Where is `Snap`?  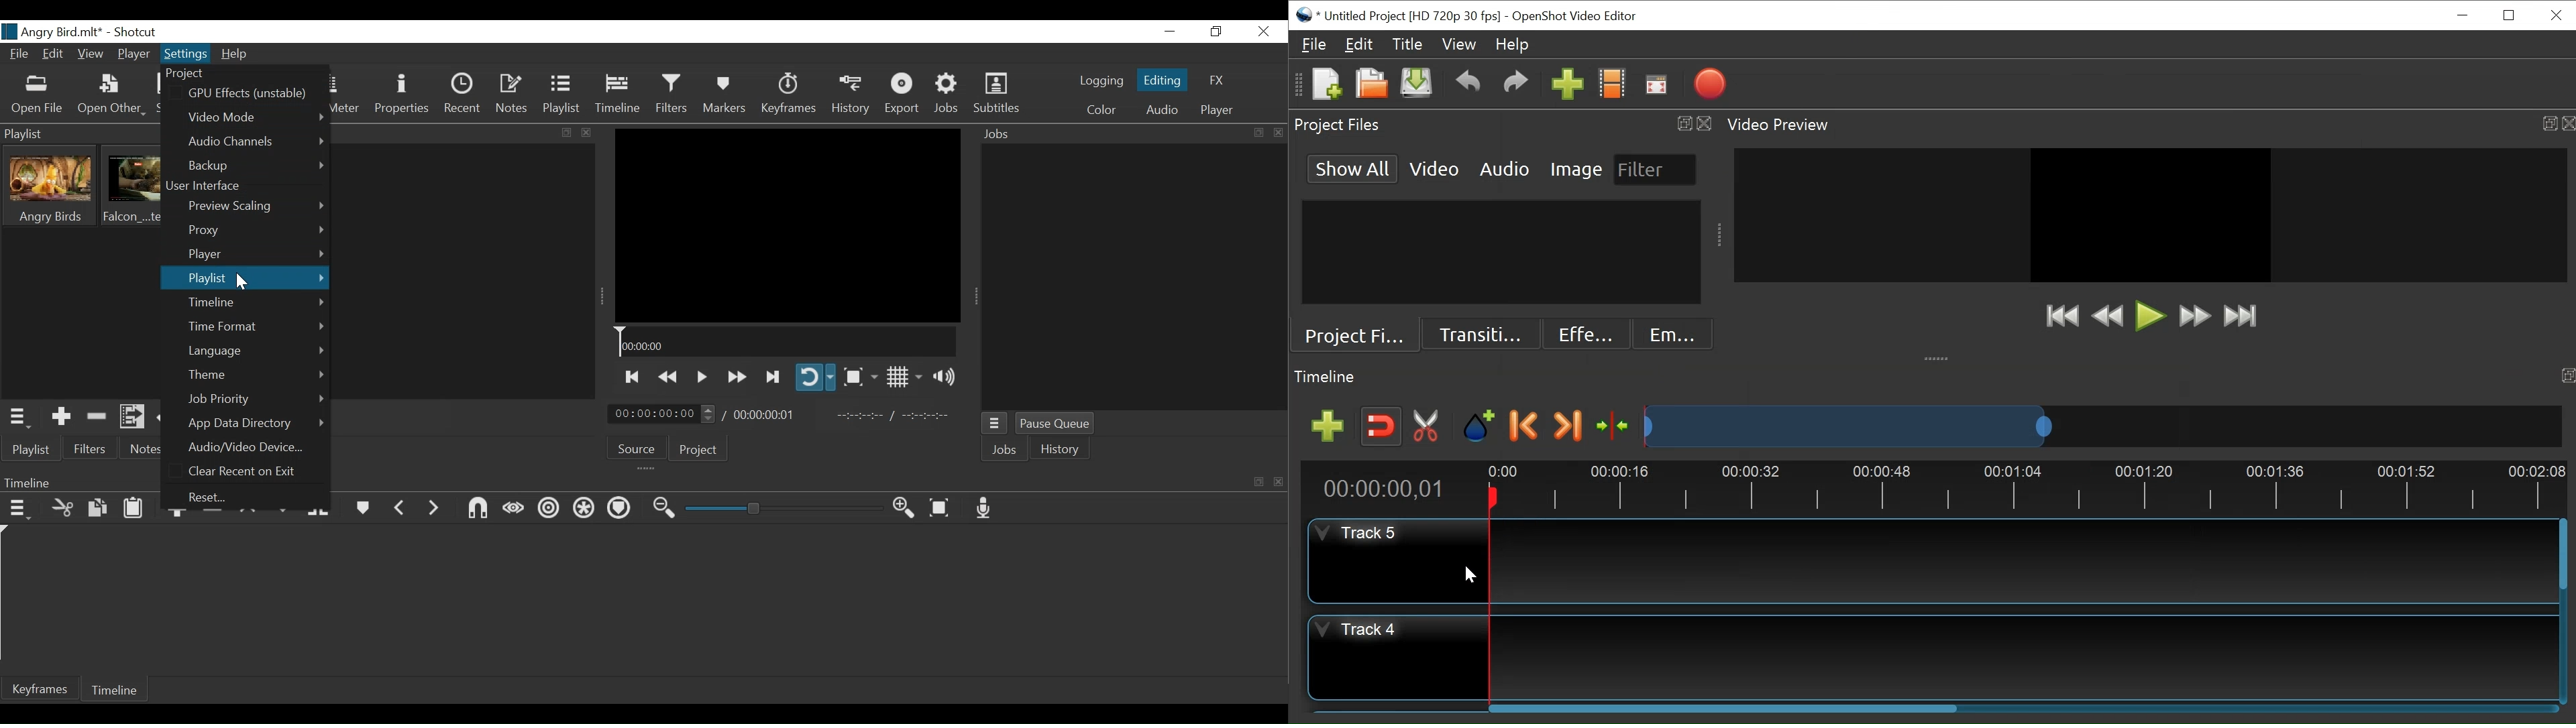
Snap is located at coordinates (478, 509).